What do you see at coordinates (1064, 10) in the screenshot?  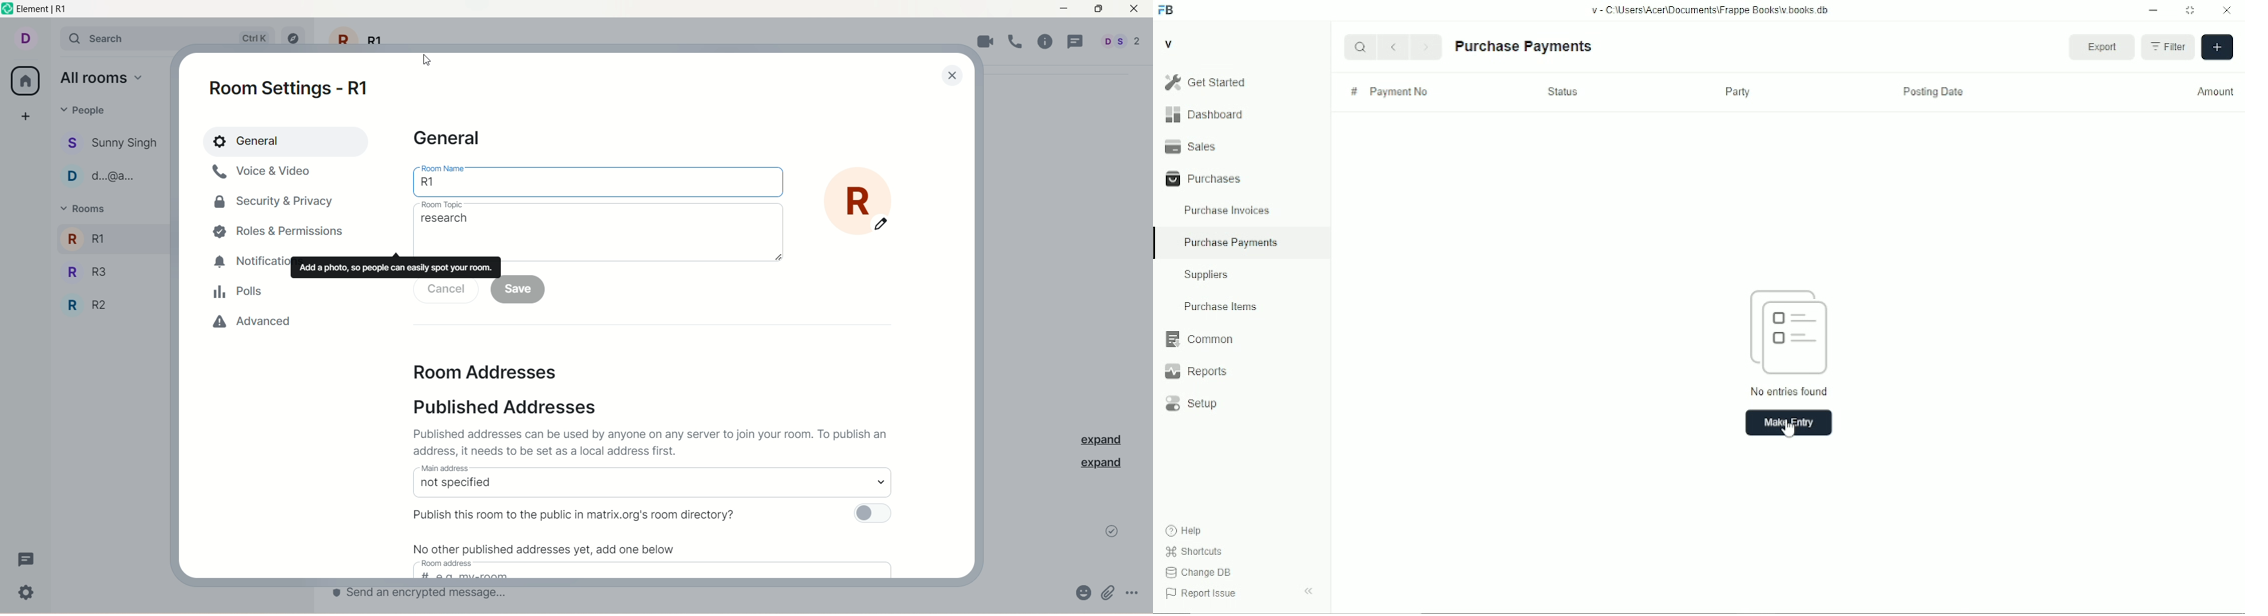 I see `minimize` at bounding box center [1064, 10].